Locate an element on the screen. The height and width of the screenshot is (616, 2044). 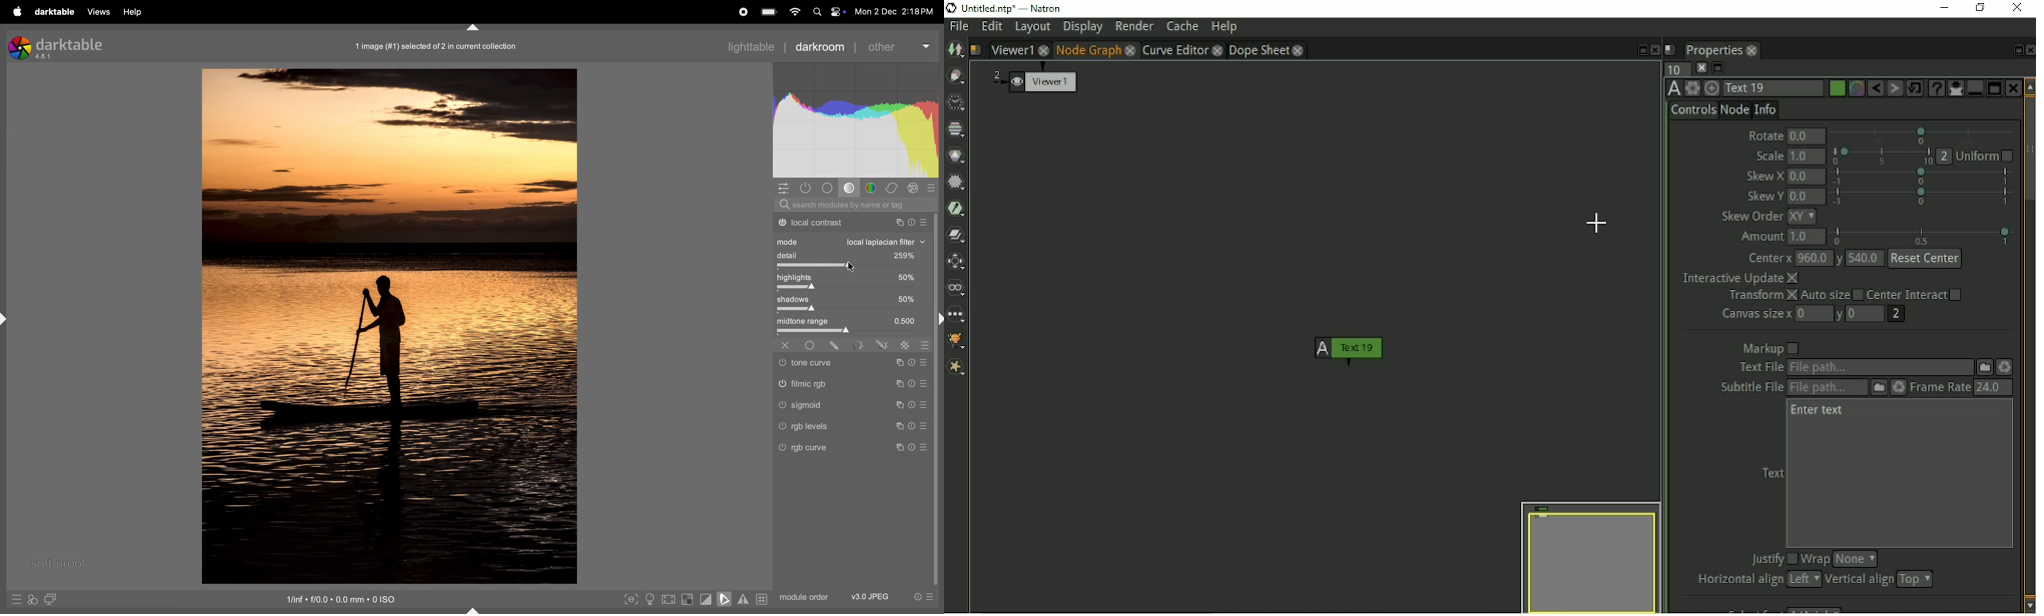
detail is located at coordinates (850, 255).